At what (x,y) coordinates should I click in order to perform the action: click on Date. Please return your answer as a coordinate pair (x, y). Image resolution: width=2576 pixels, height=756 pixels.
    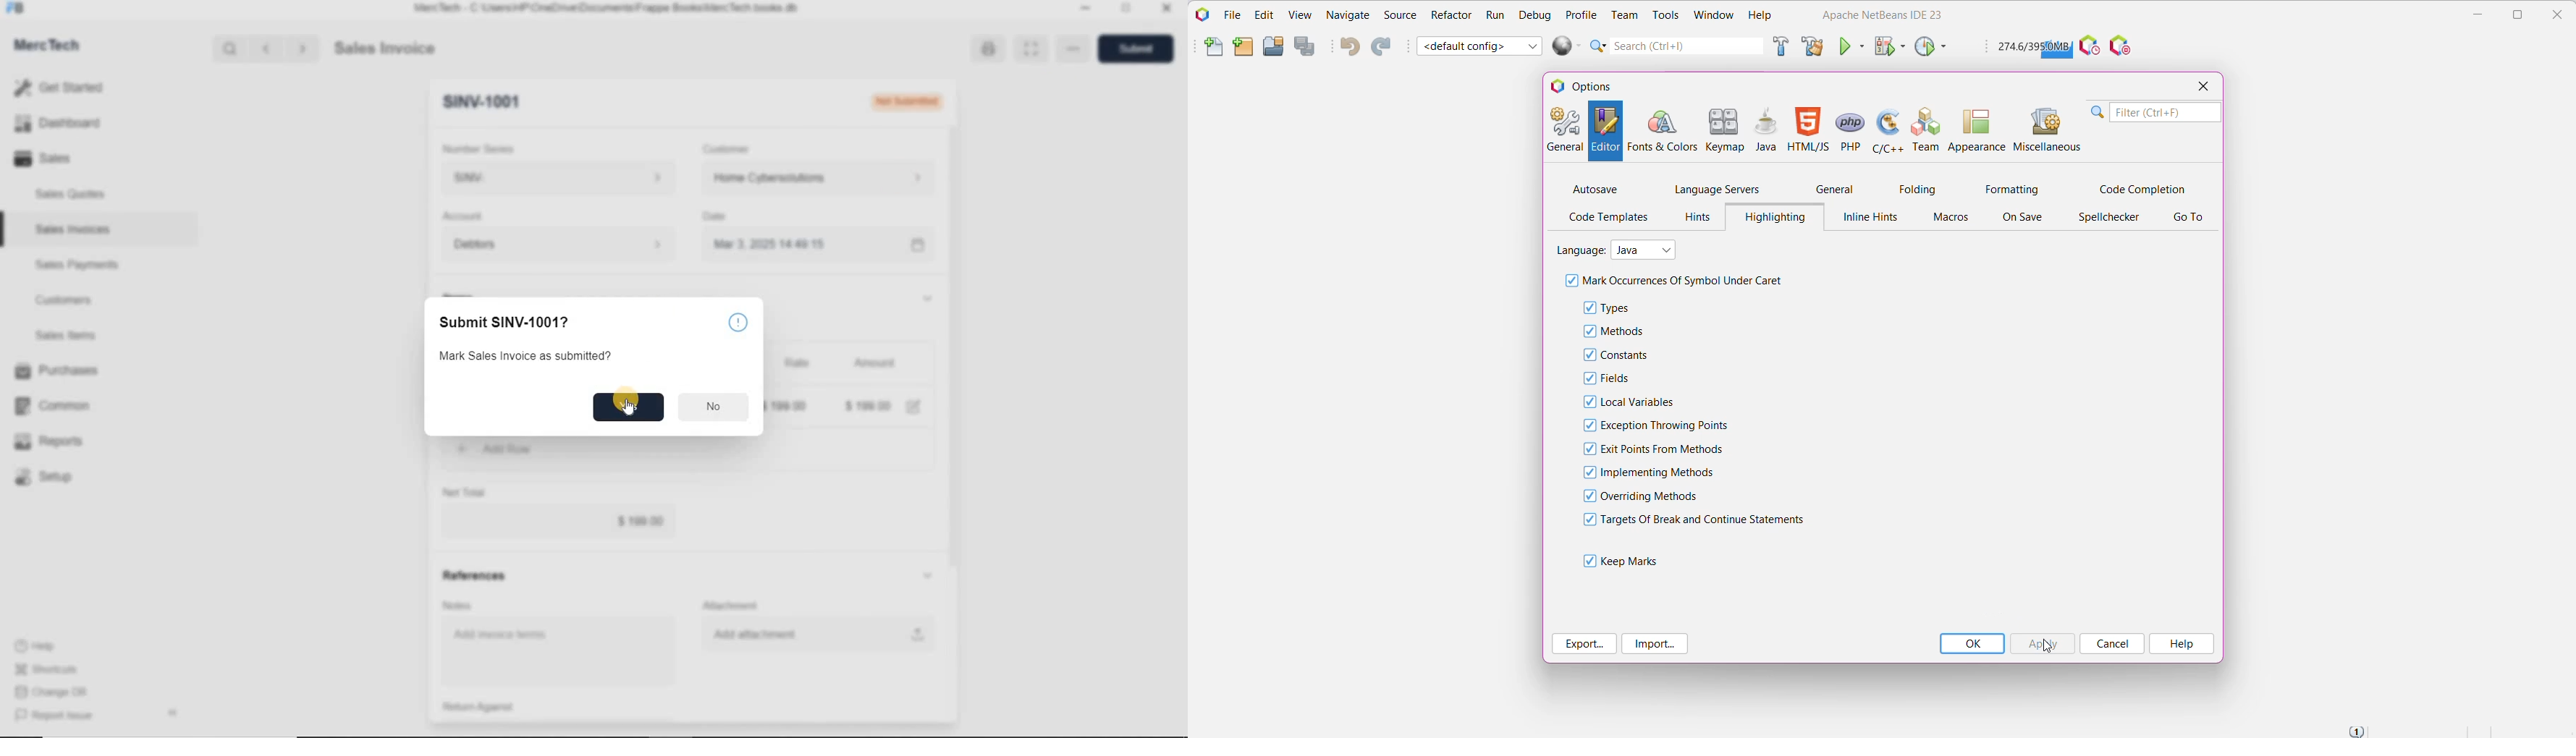
    Looking at the image, I should click on (721, 216).